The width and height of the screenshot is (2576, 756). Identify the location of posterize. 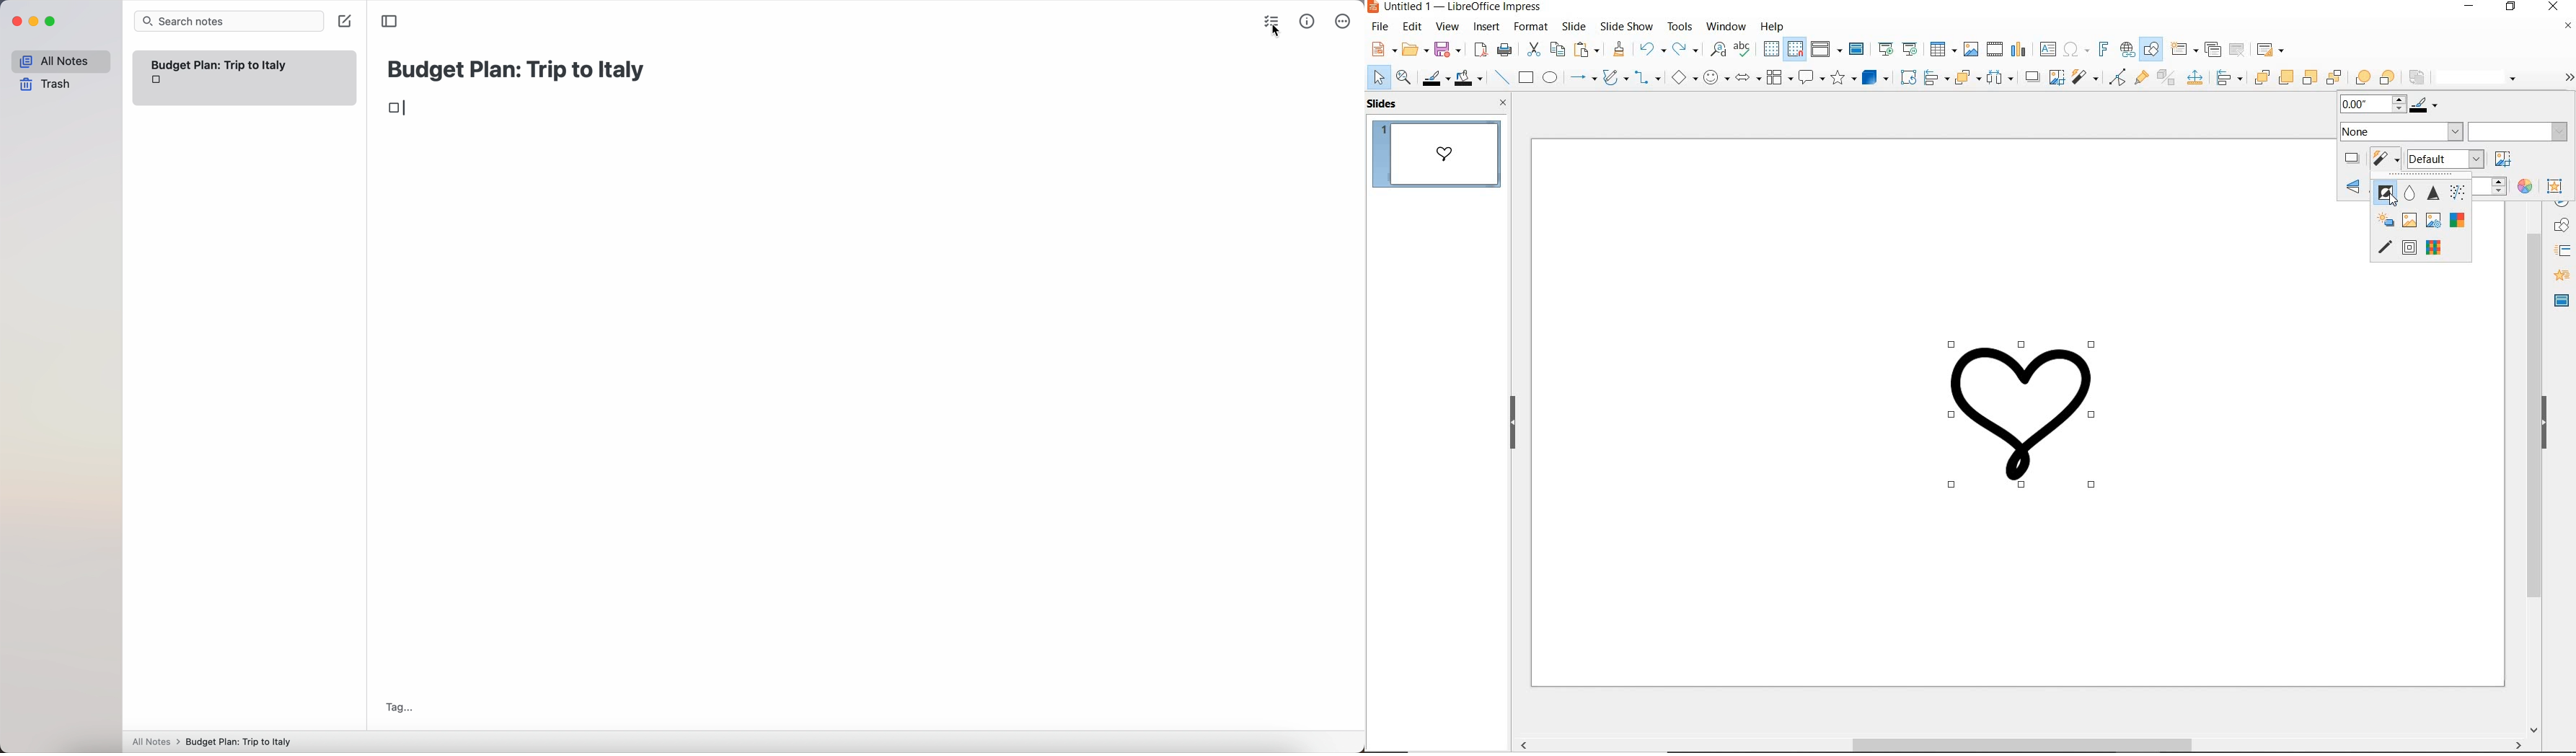
(2433, 220).